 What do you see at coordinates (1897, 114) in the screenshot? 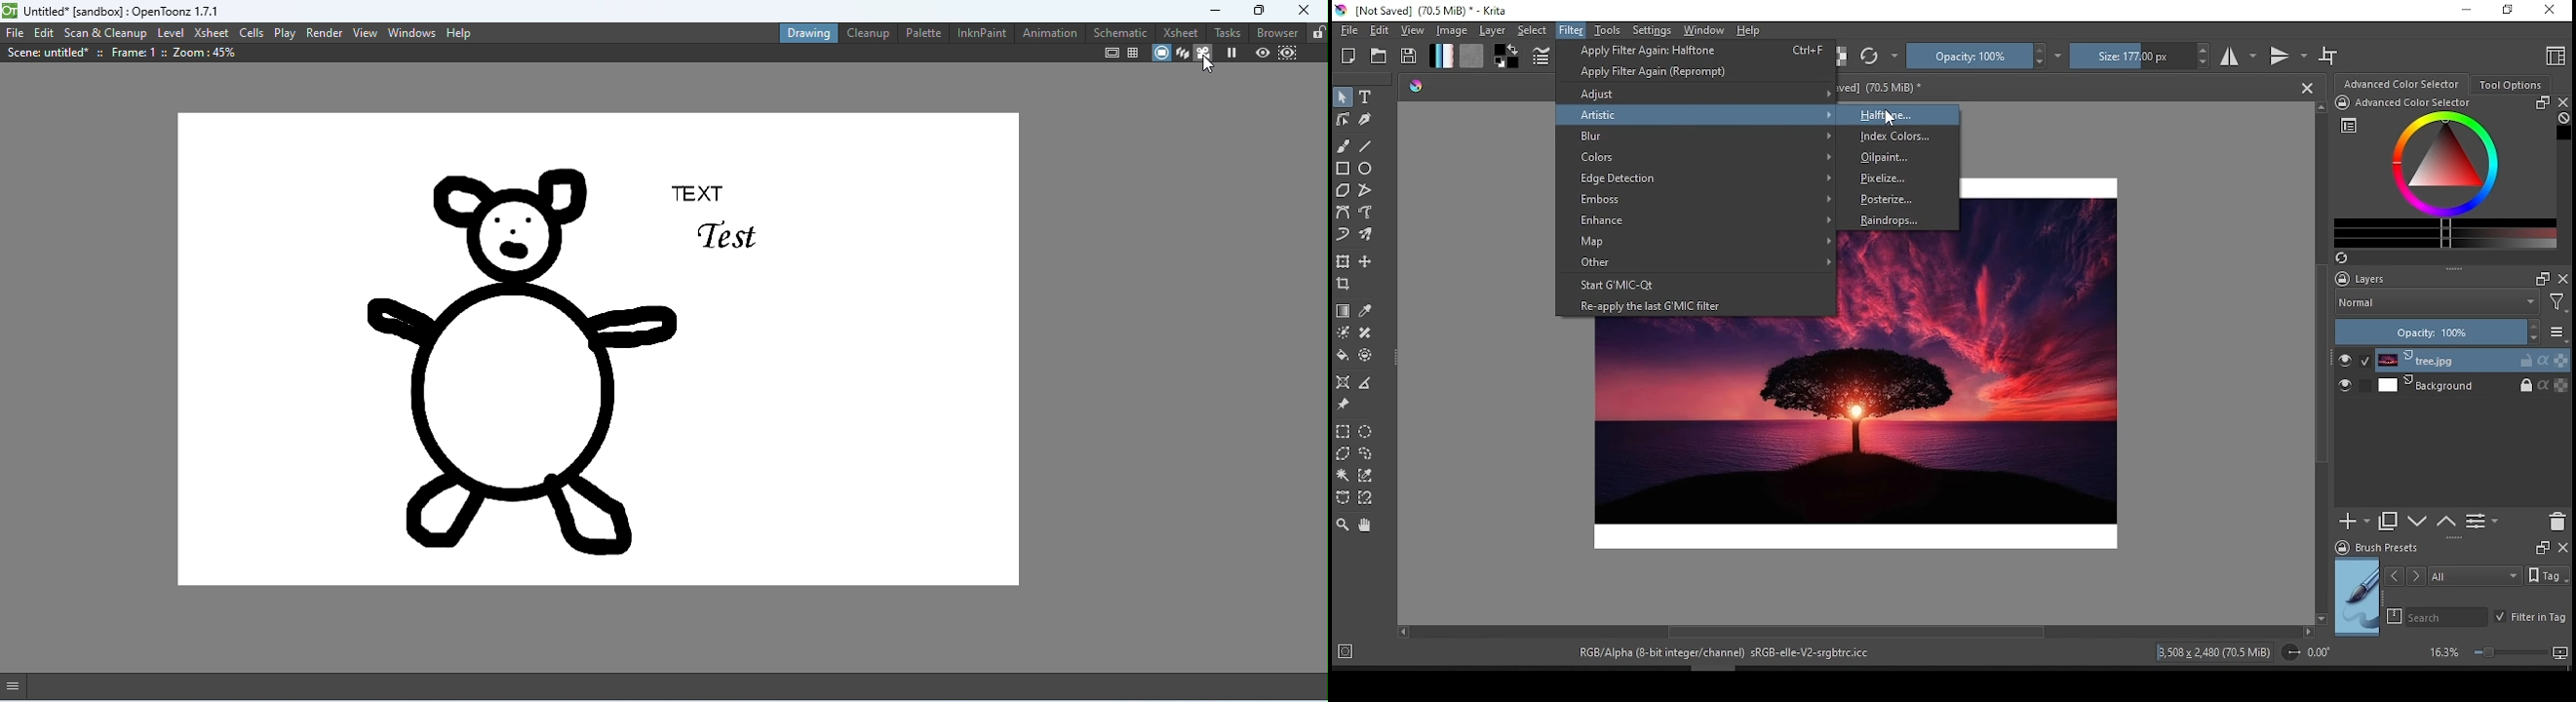
I see `halftone` at bounding box center [1897, 114].